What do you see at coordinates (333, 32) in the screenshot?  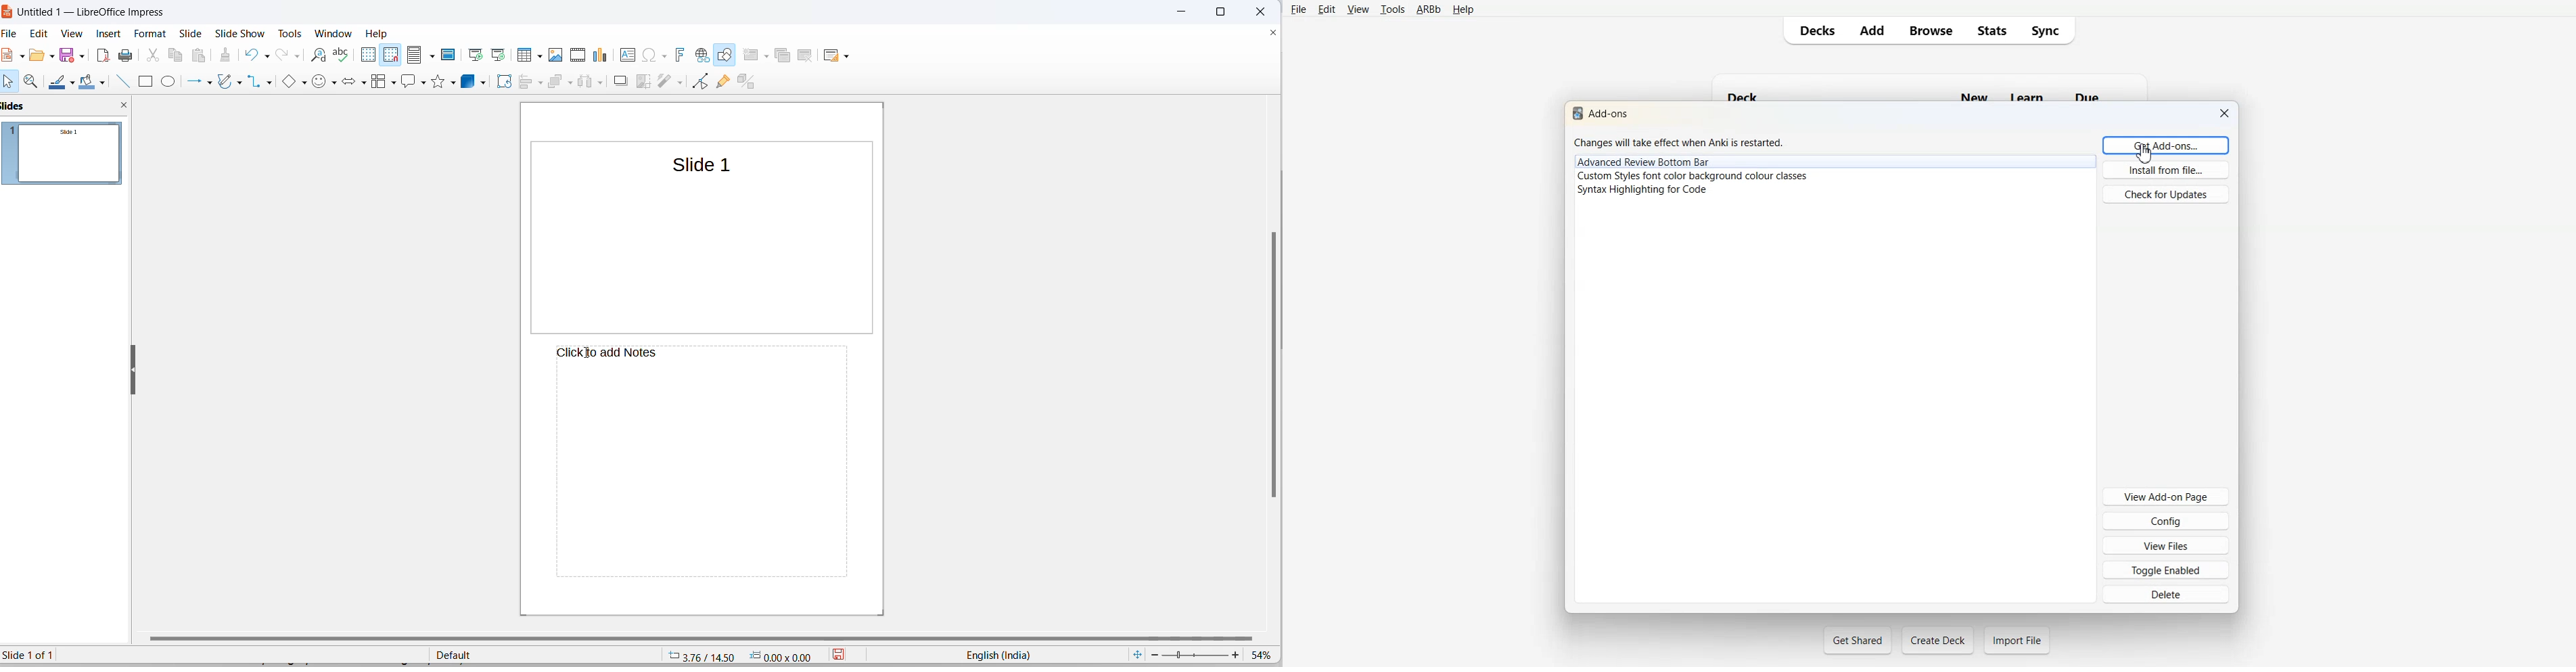 I see `window` at bounding box center [333, 32].